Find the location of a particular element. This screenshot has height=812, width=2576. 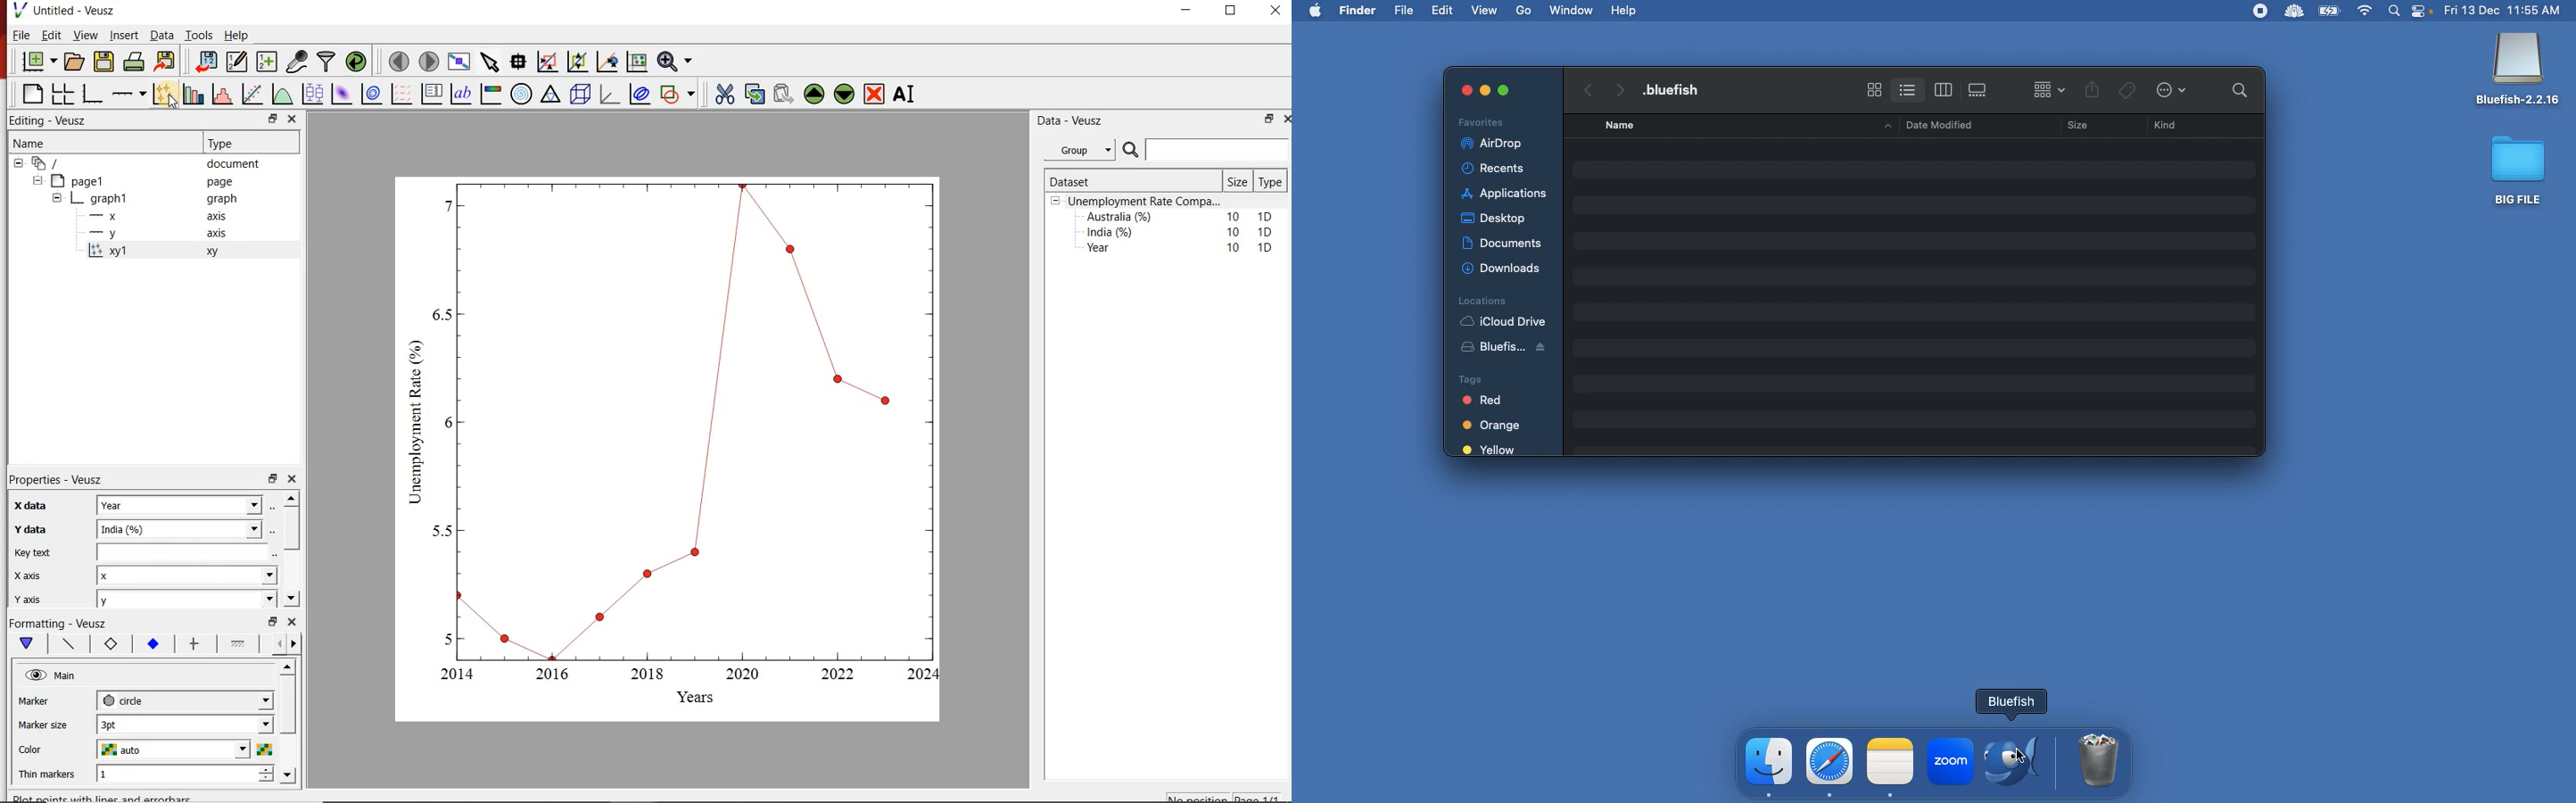

paste the widgets is located at coordinates (784, 94).